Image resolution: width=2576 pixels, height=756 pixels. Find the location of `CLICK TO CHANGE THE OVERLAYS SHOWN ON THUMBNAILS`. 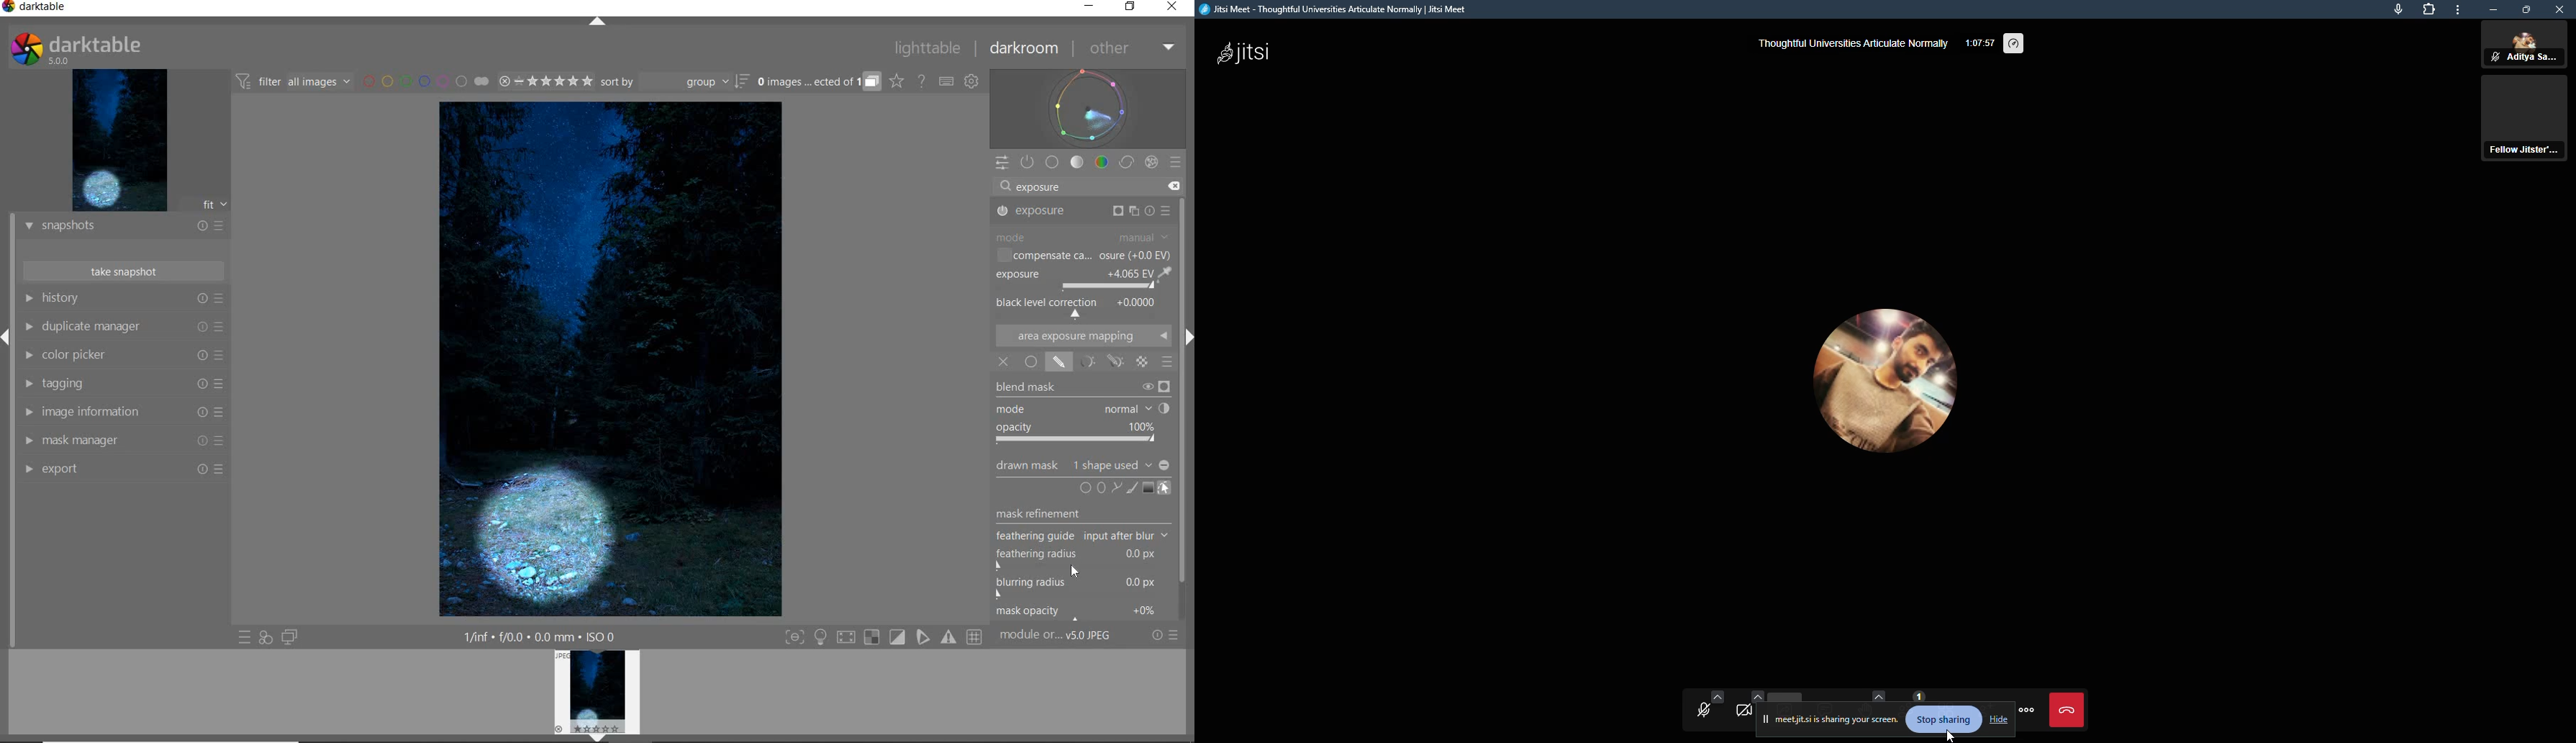

CLICK TO CHANGE THE OVERLAYS SHOWN ON THUMBNAILS is located at coordinates (897, 81).